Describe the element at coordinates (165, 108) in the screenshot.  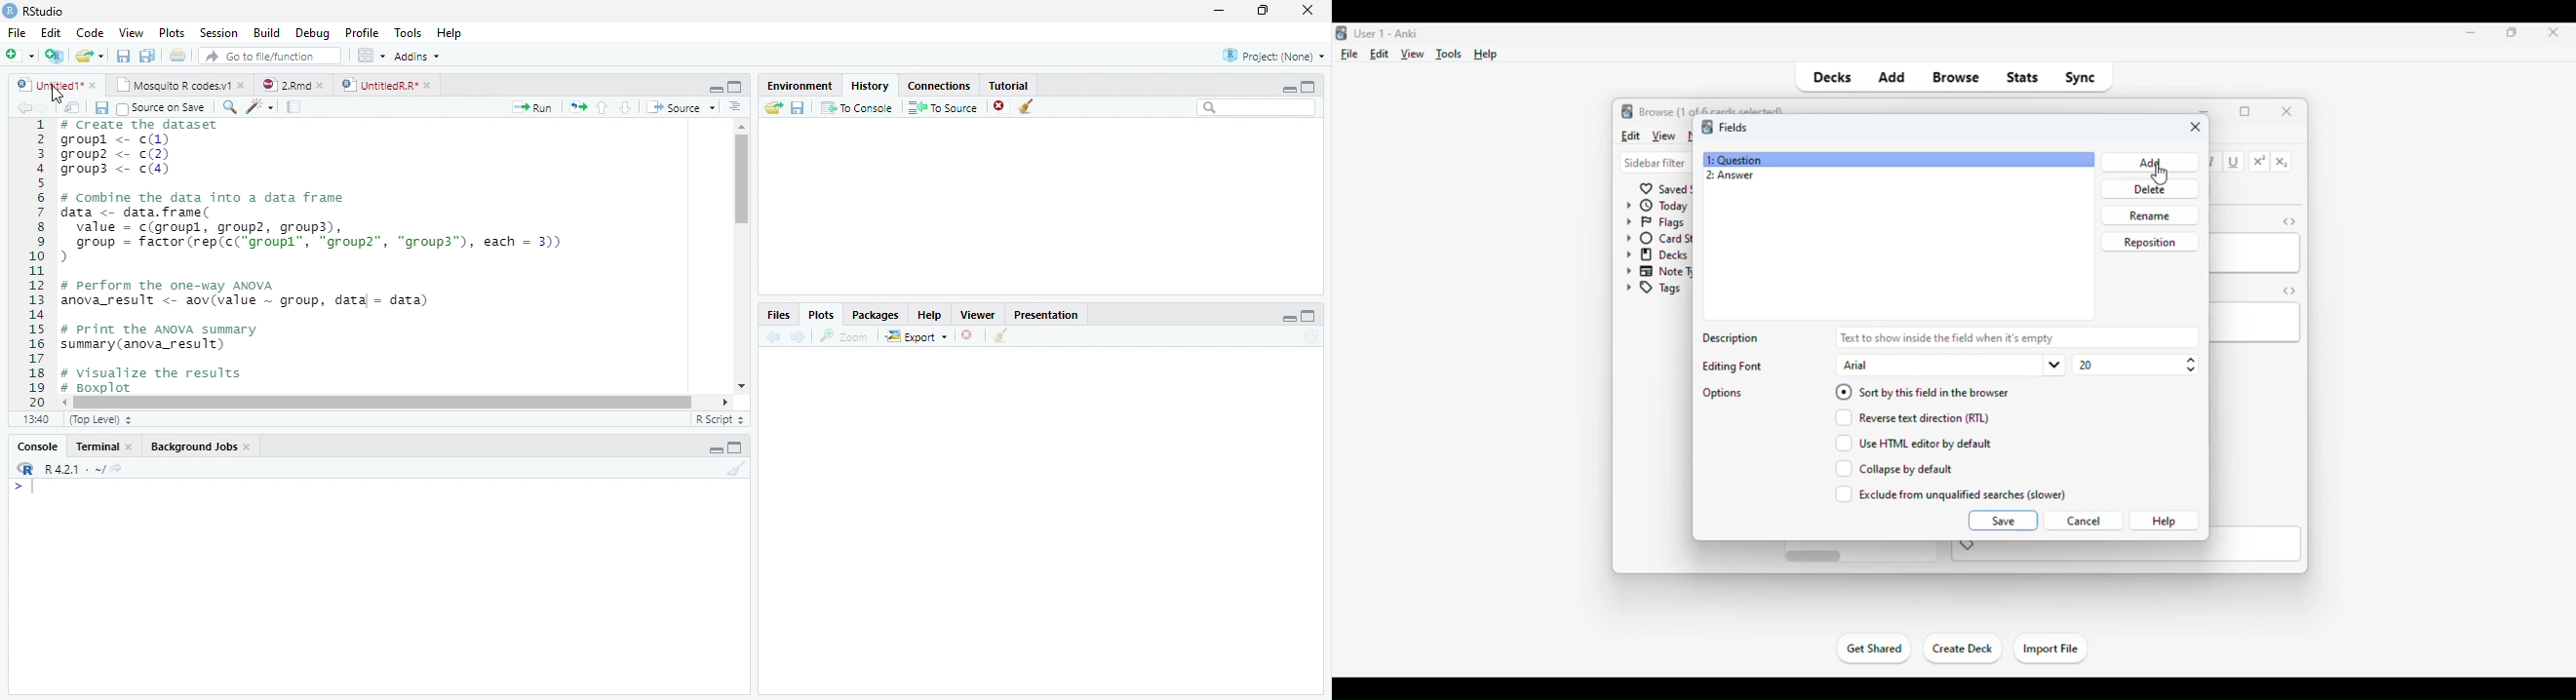
I see `Source on save` at that location.